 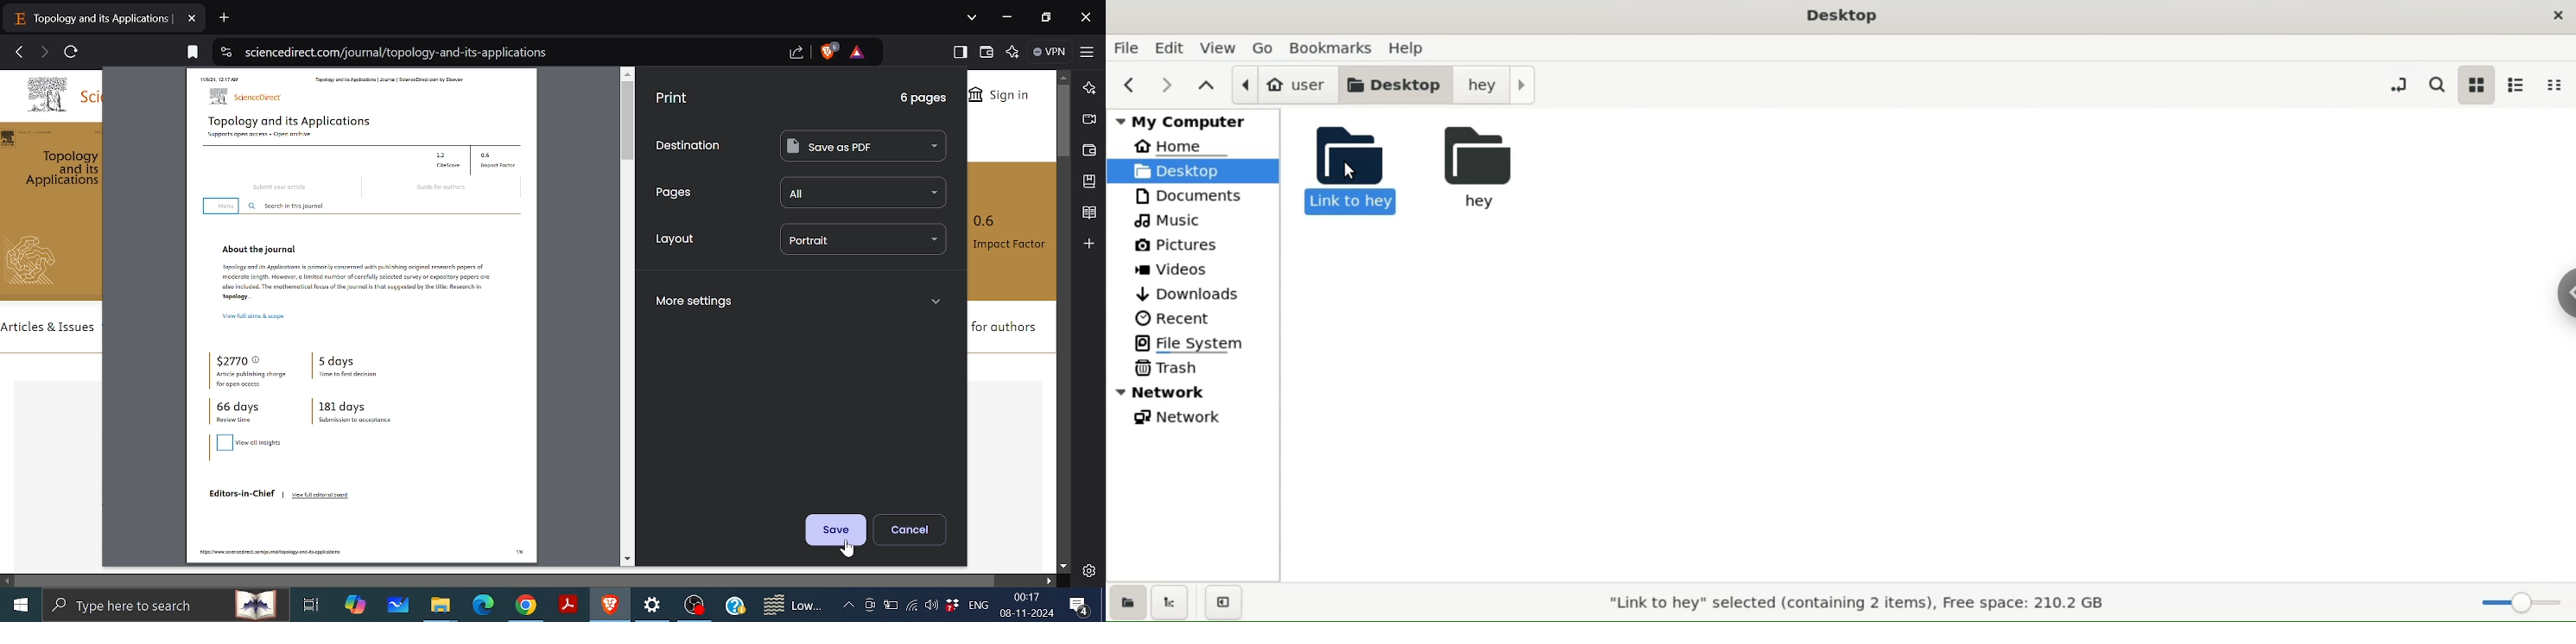 I want to click on brave rewards, so click(x=860, y=53).